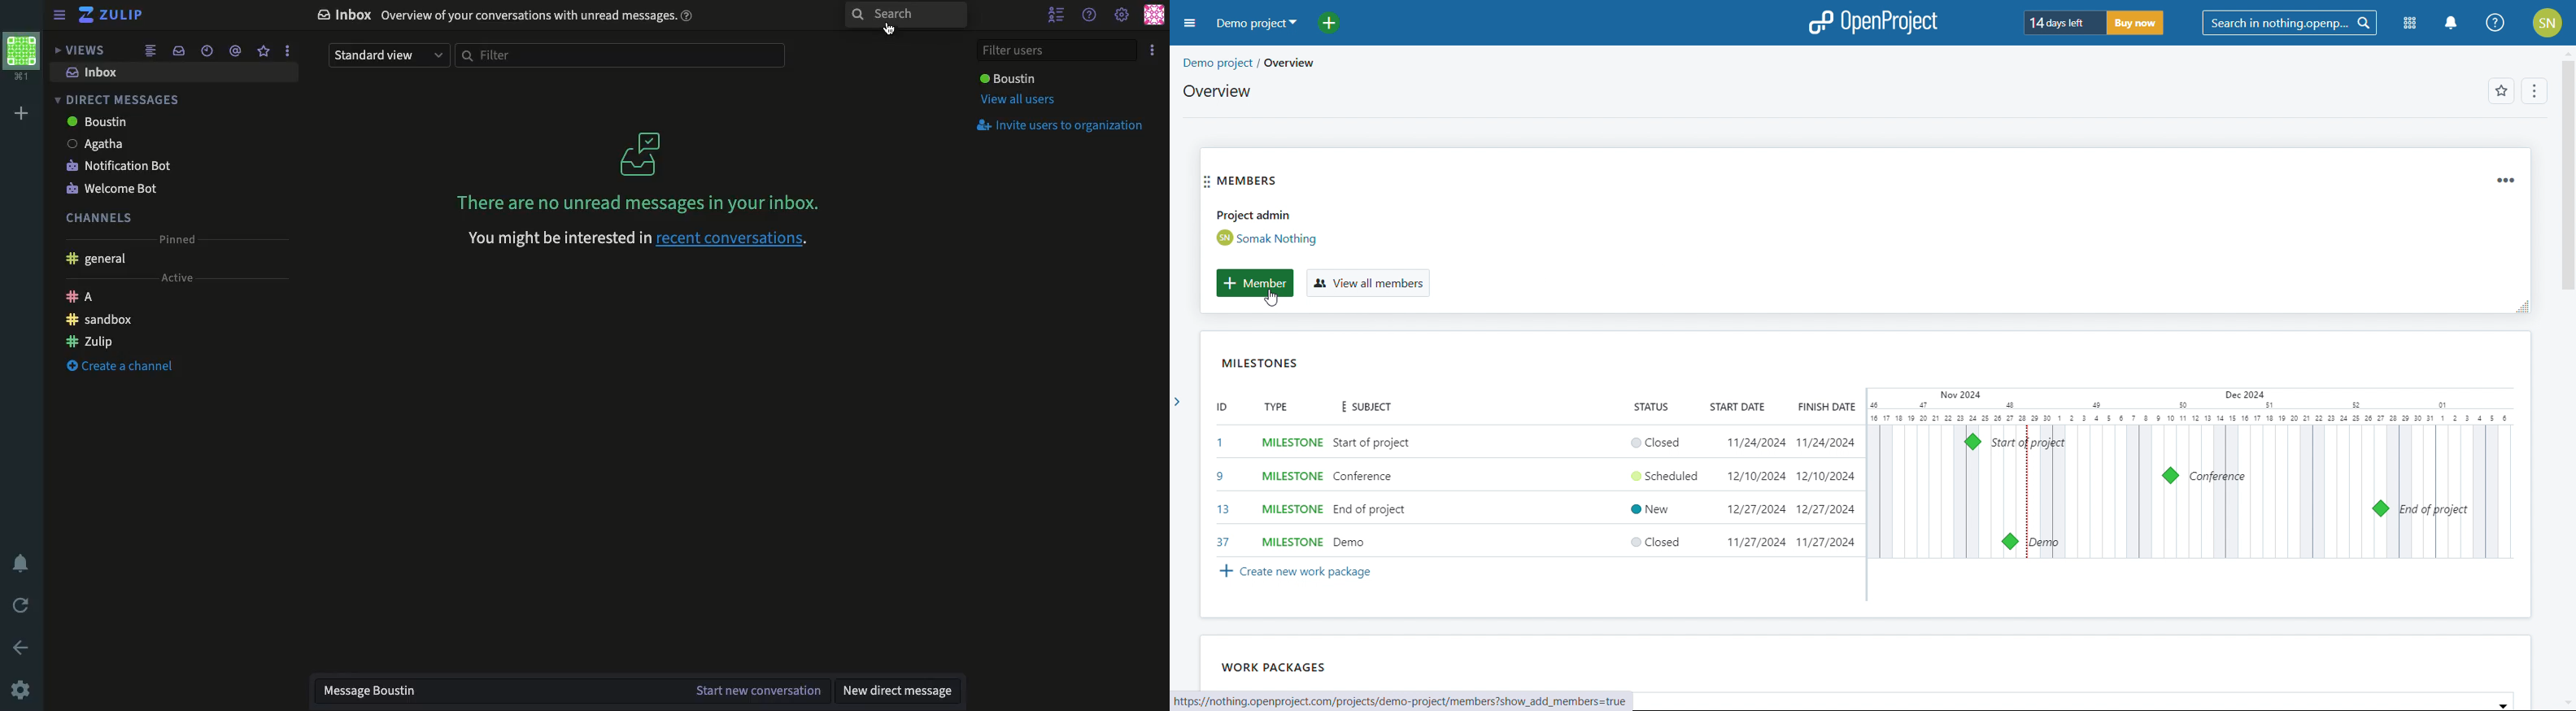  Describe the element at coordinates (1756, 443) in the screenshot. I see `set start date` at that location.